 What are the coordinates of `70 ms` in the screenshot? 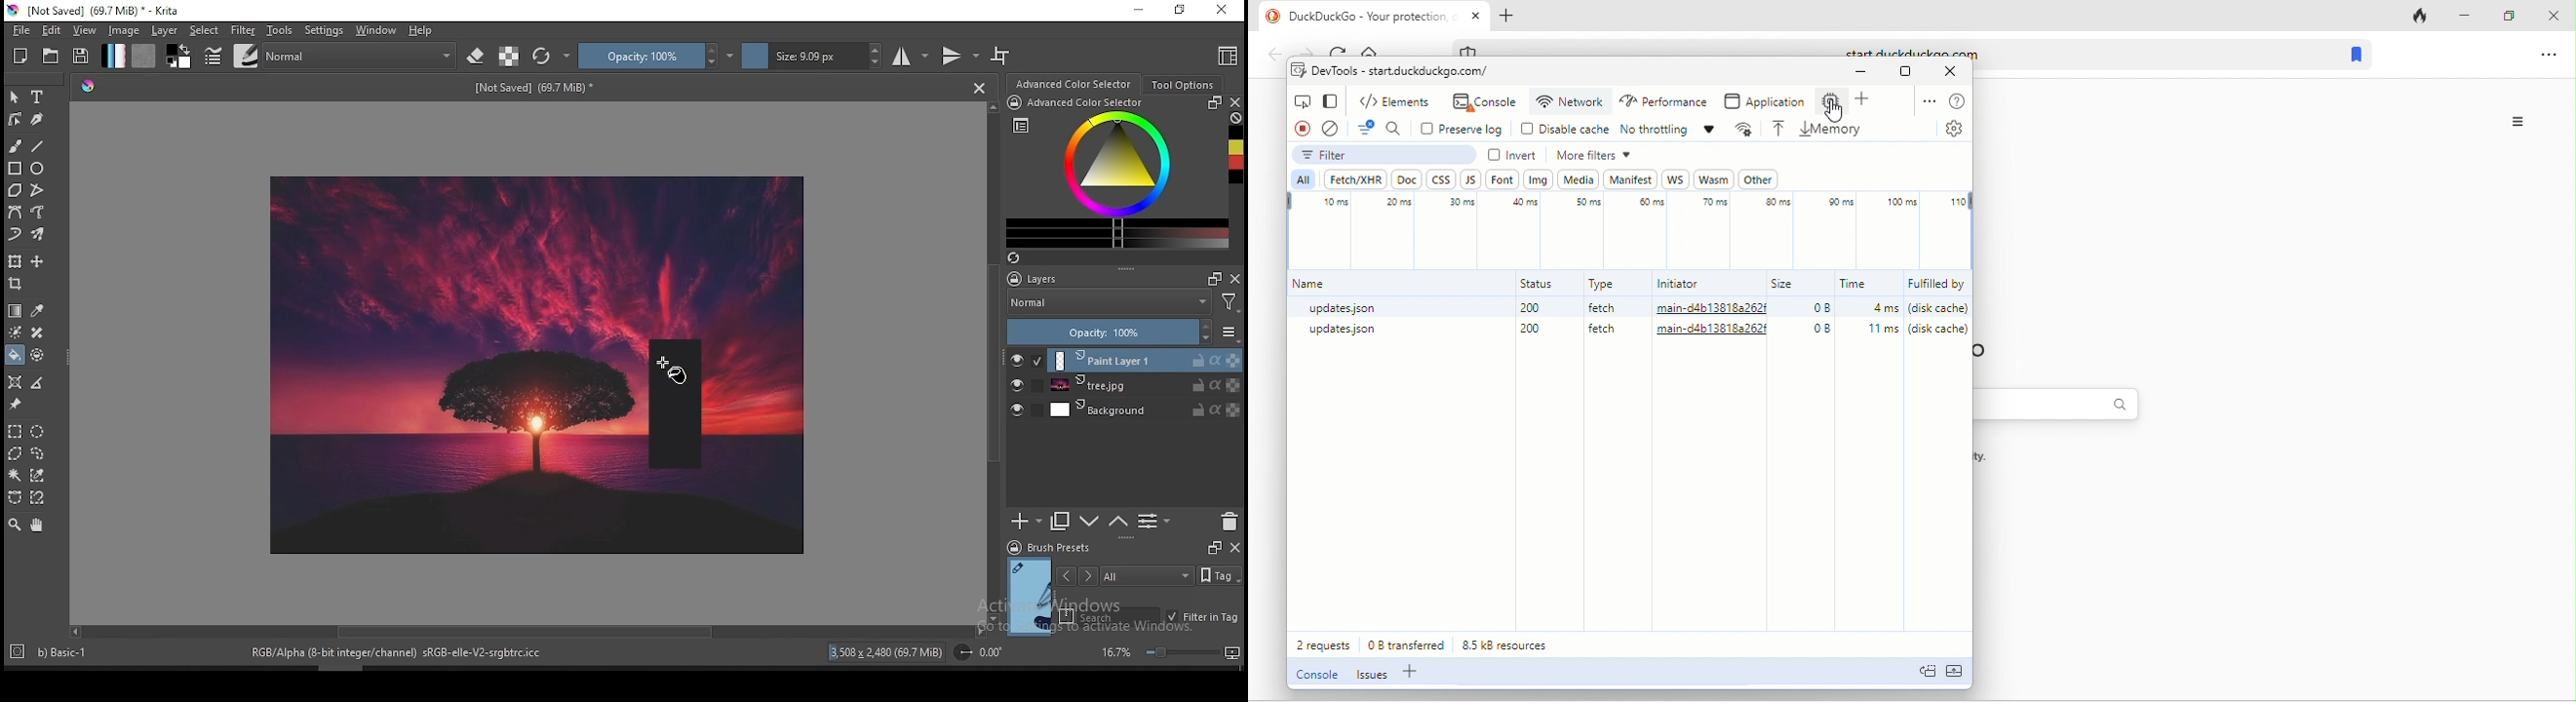 It's located at (1706, 205).